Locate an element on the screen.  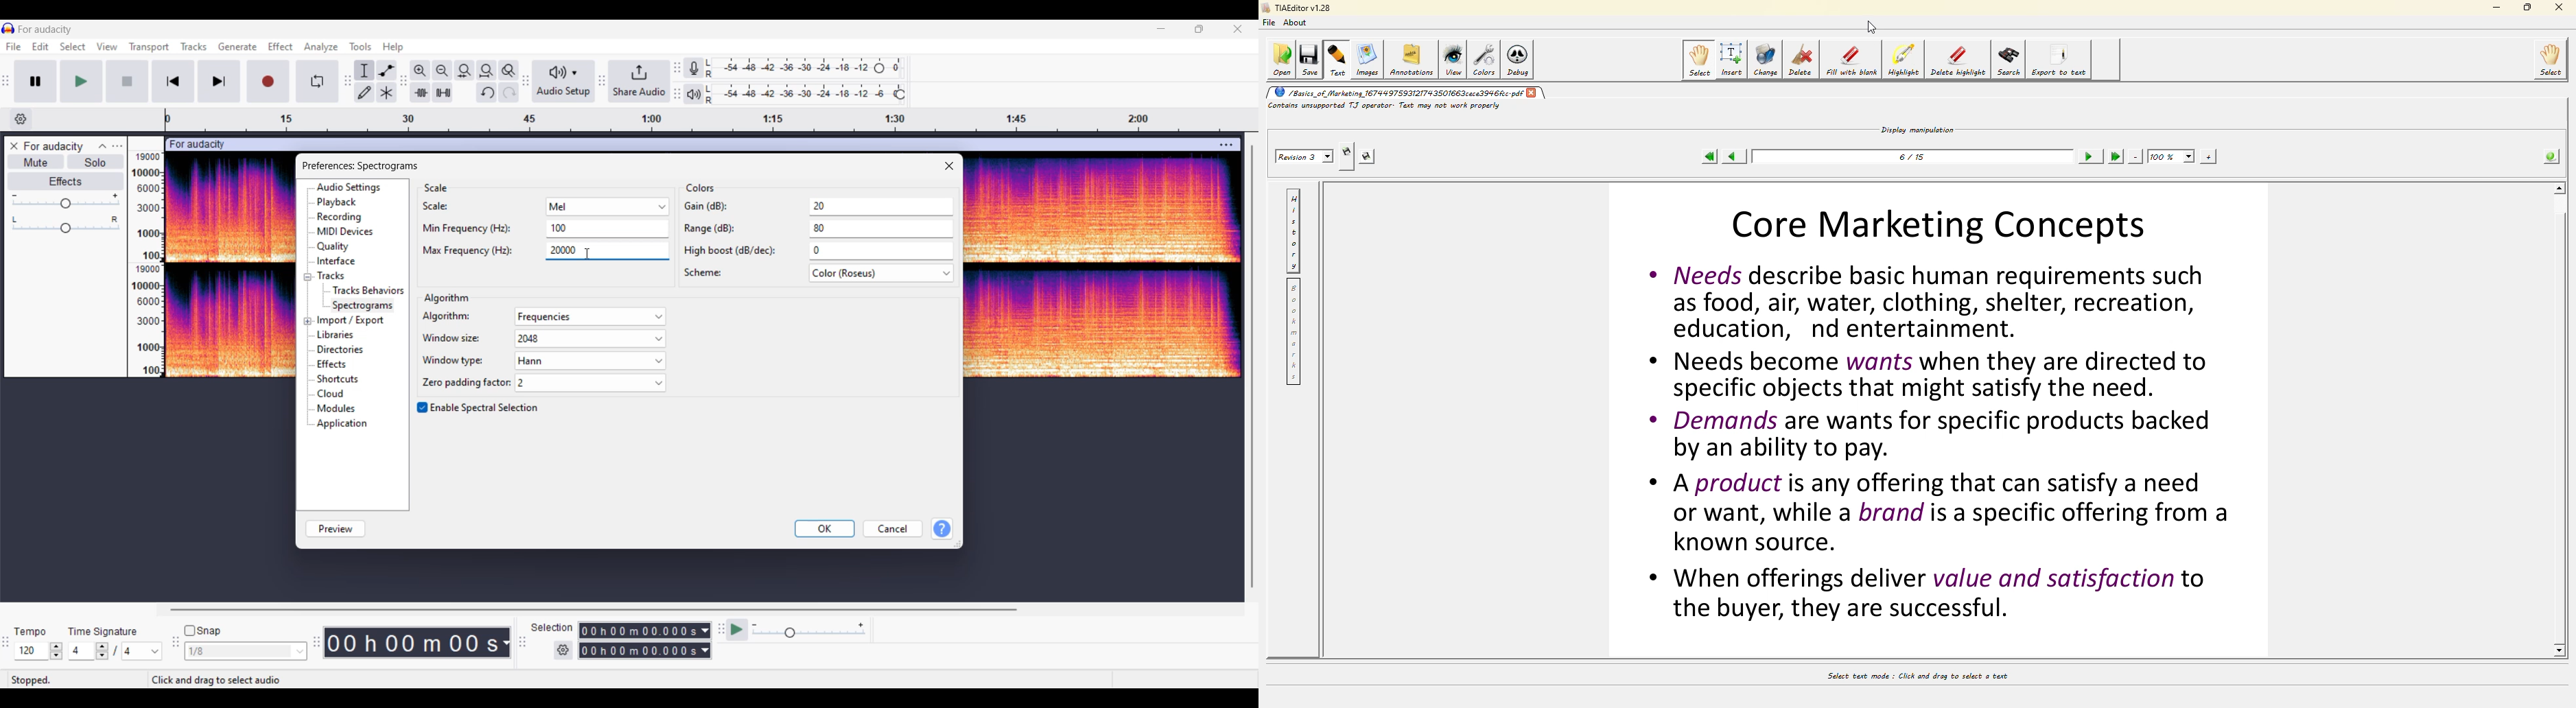
Selection duration is located at coordinates (639, 640).